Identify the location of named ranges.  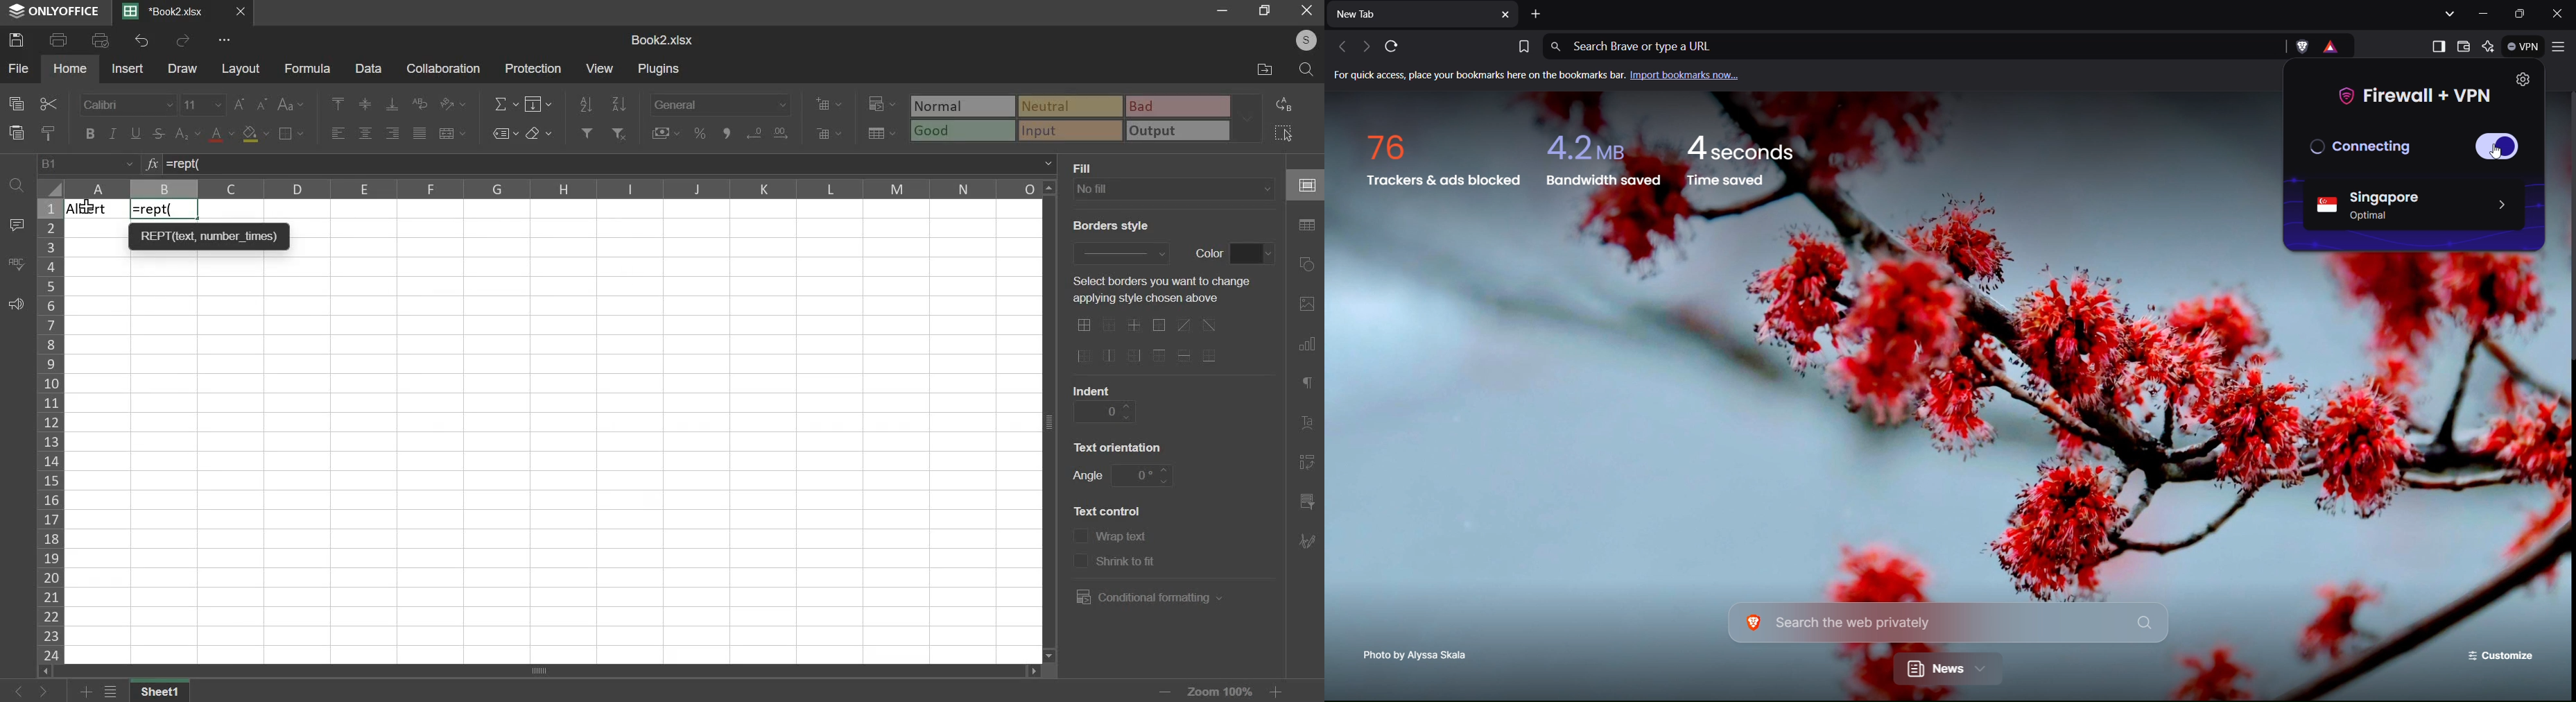
(504, 133).